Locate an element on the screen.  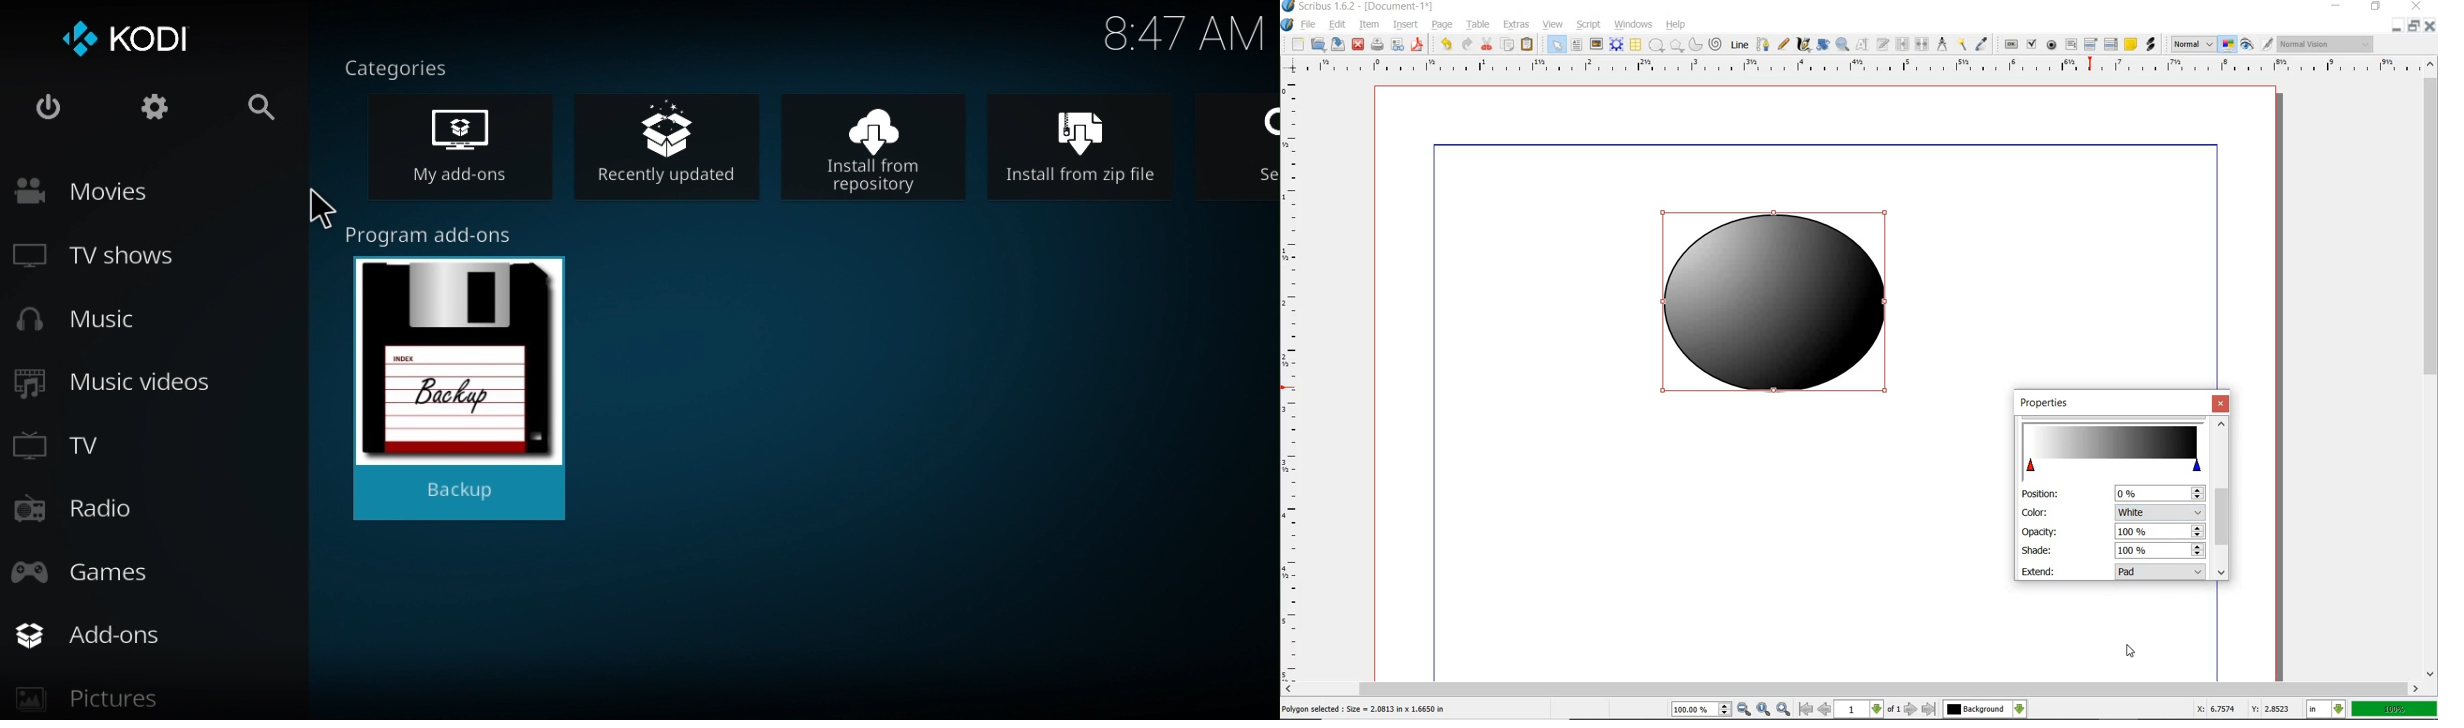
LINK ANNOTATION is located at coordinates (2152, 45).